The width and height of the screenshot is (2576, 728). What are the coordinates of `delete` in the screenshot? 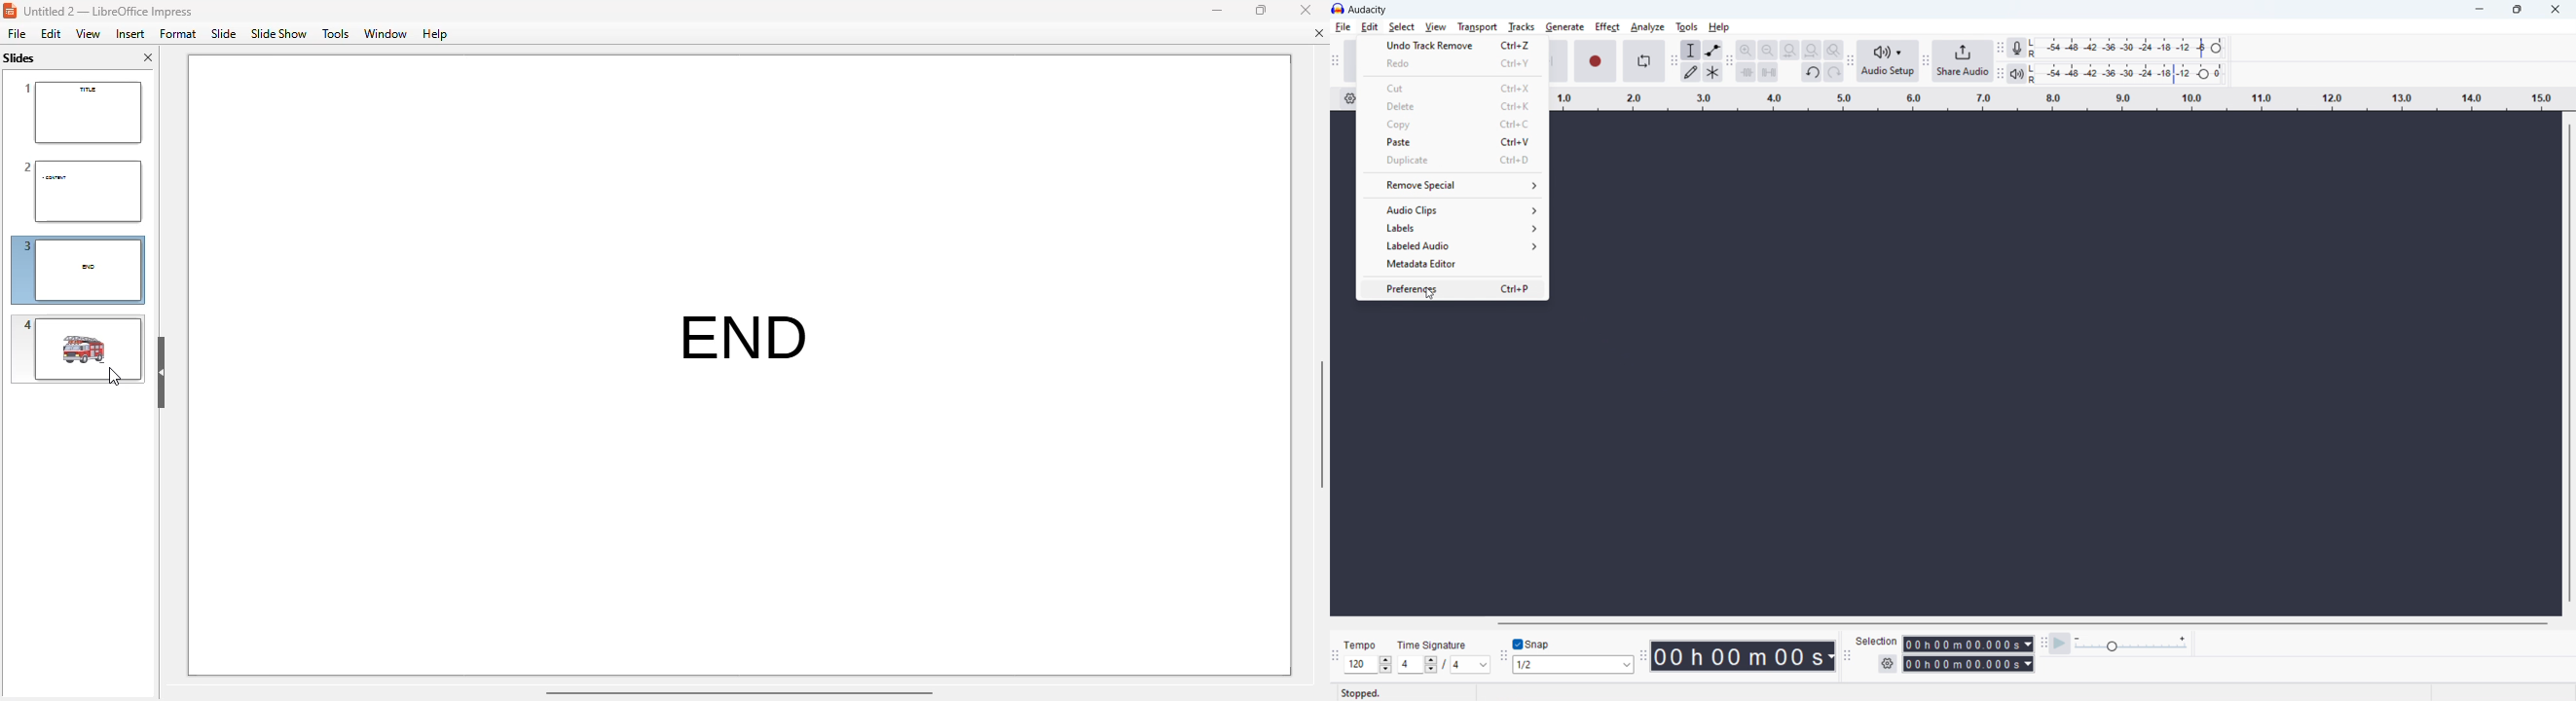 It's located at (1451, 106).